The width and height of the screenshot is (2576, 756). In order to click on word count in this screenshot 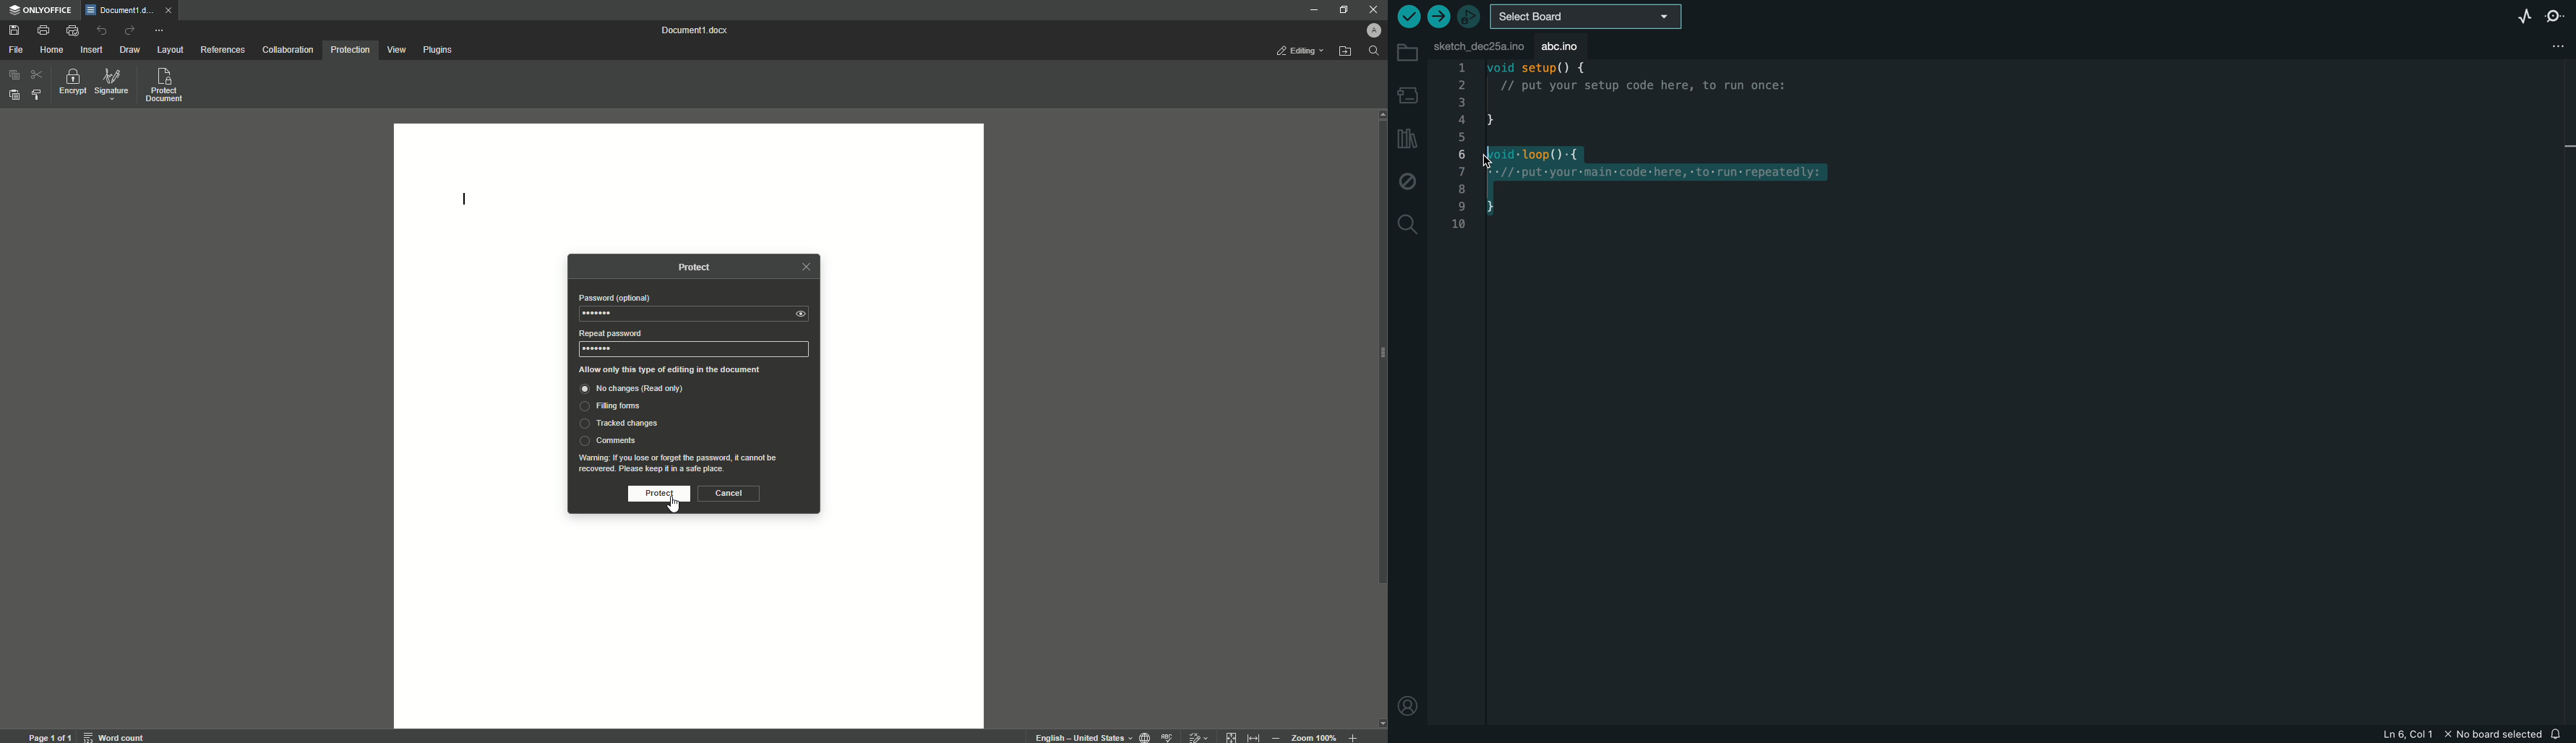, I will do `click(117, 734)`.